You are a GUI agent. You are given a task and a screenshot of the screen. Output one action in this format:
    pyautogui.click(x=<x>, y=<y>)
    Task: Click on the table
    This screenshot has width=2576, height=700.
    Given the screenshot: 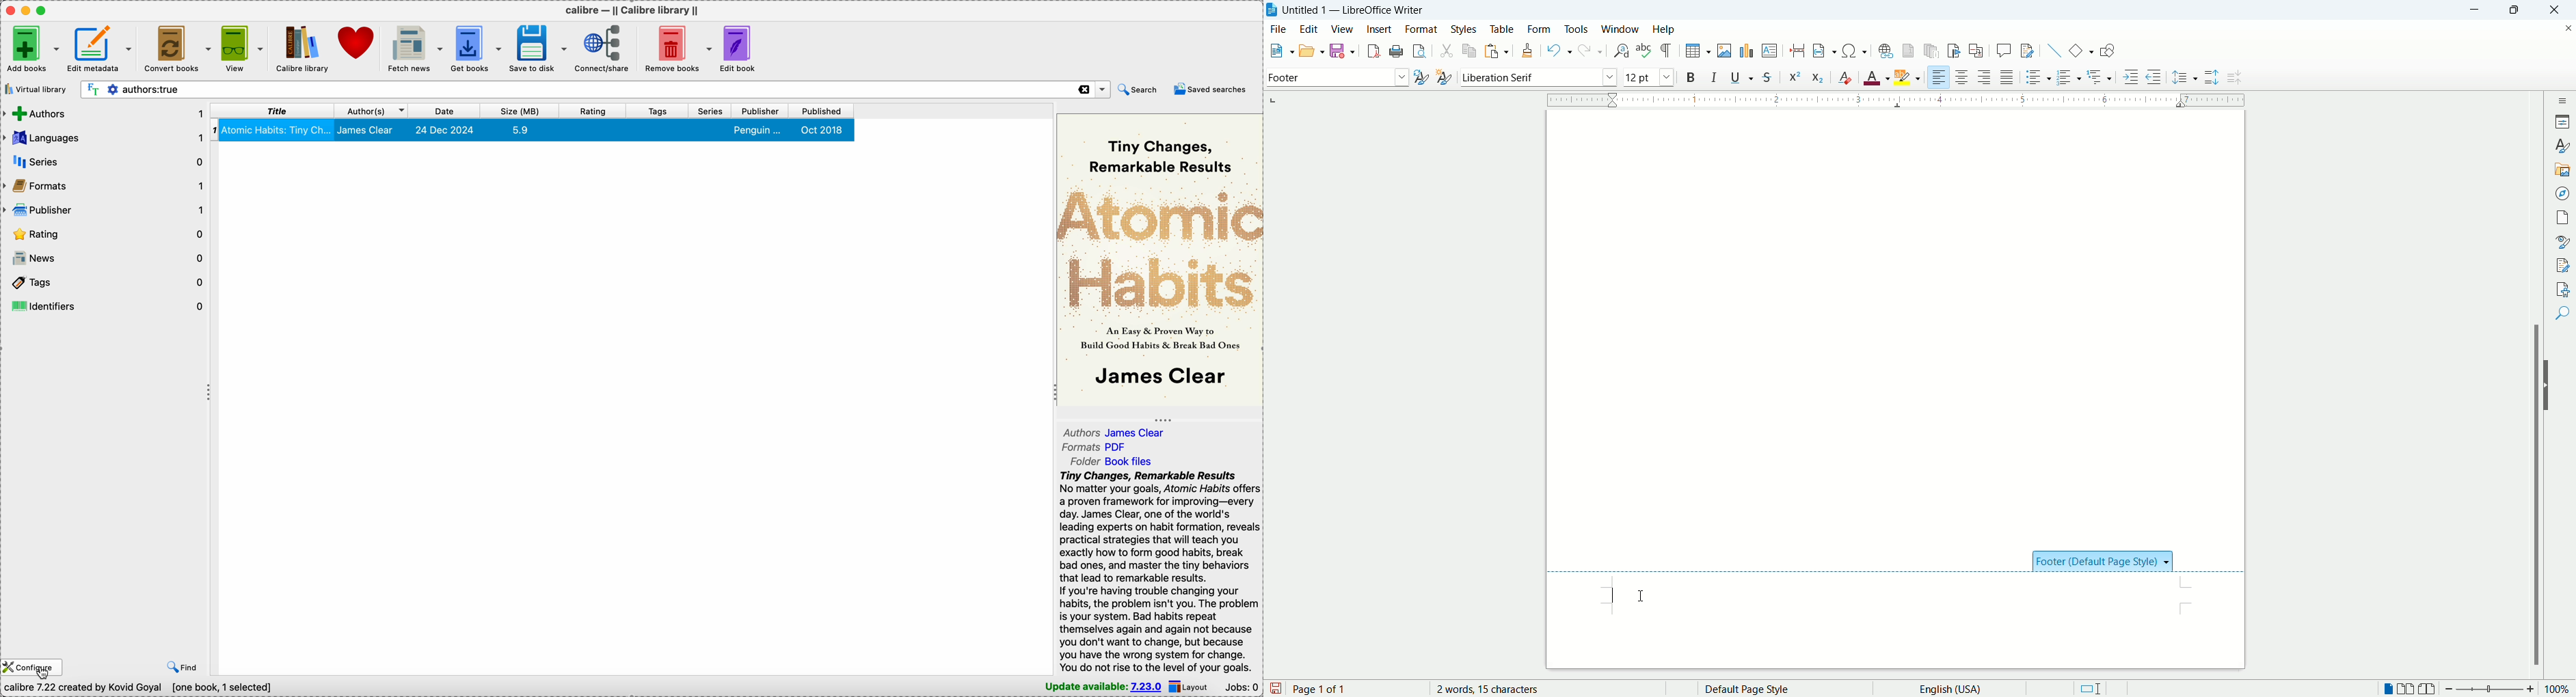 What is the action you would take?
    pyautogui.click(x=1502, y=27)
    